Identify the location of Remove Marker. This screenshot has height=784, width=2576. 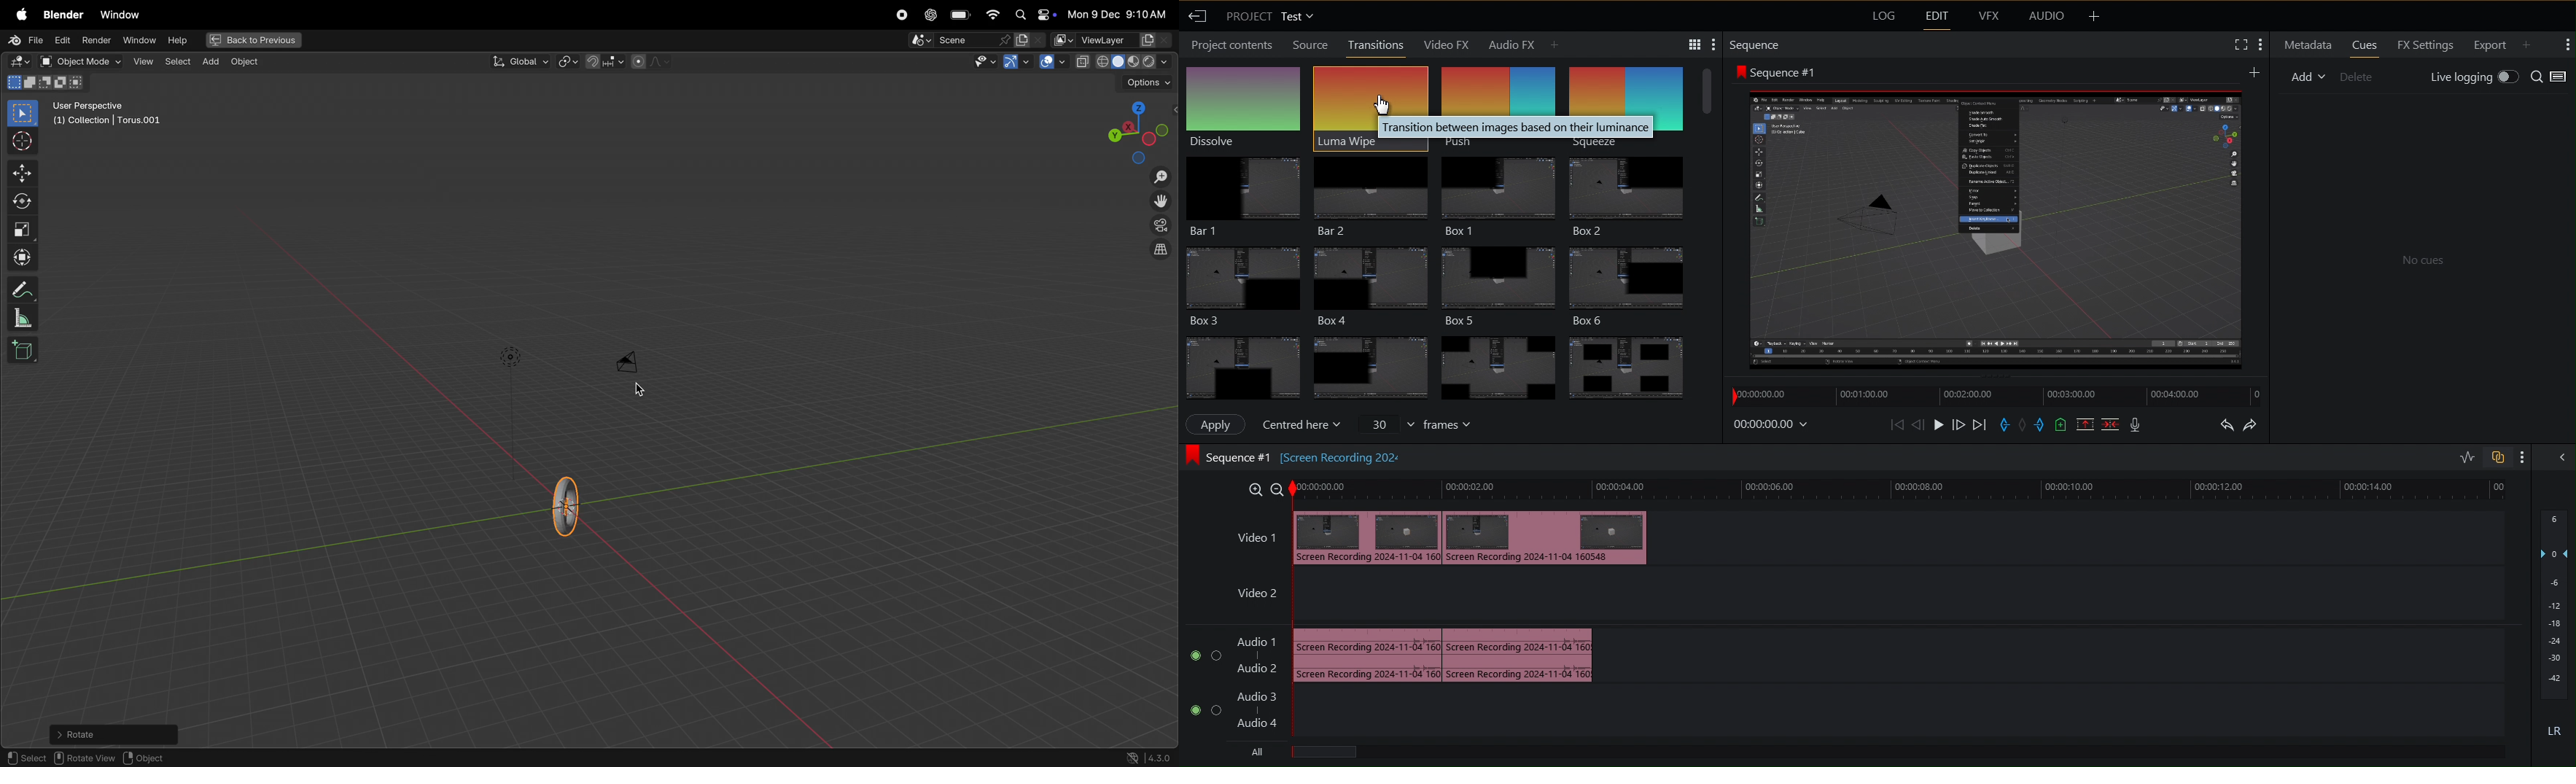
(2024, 425).